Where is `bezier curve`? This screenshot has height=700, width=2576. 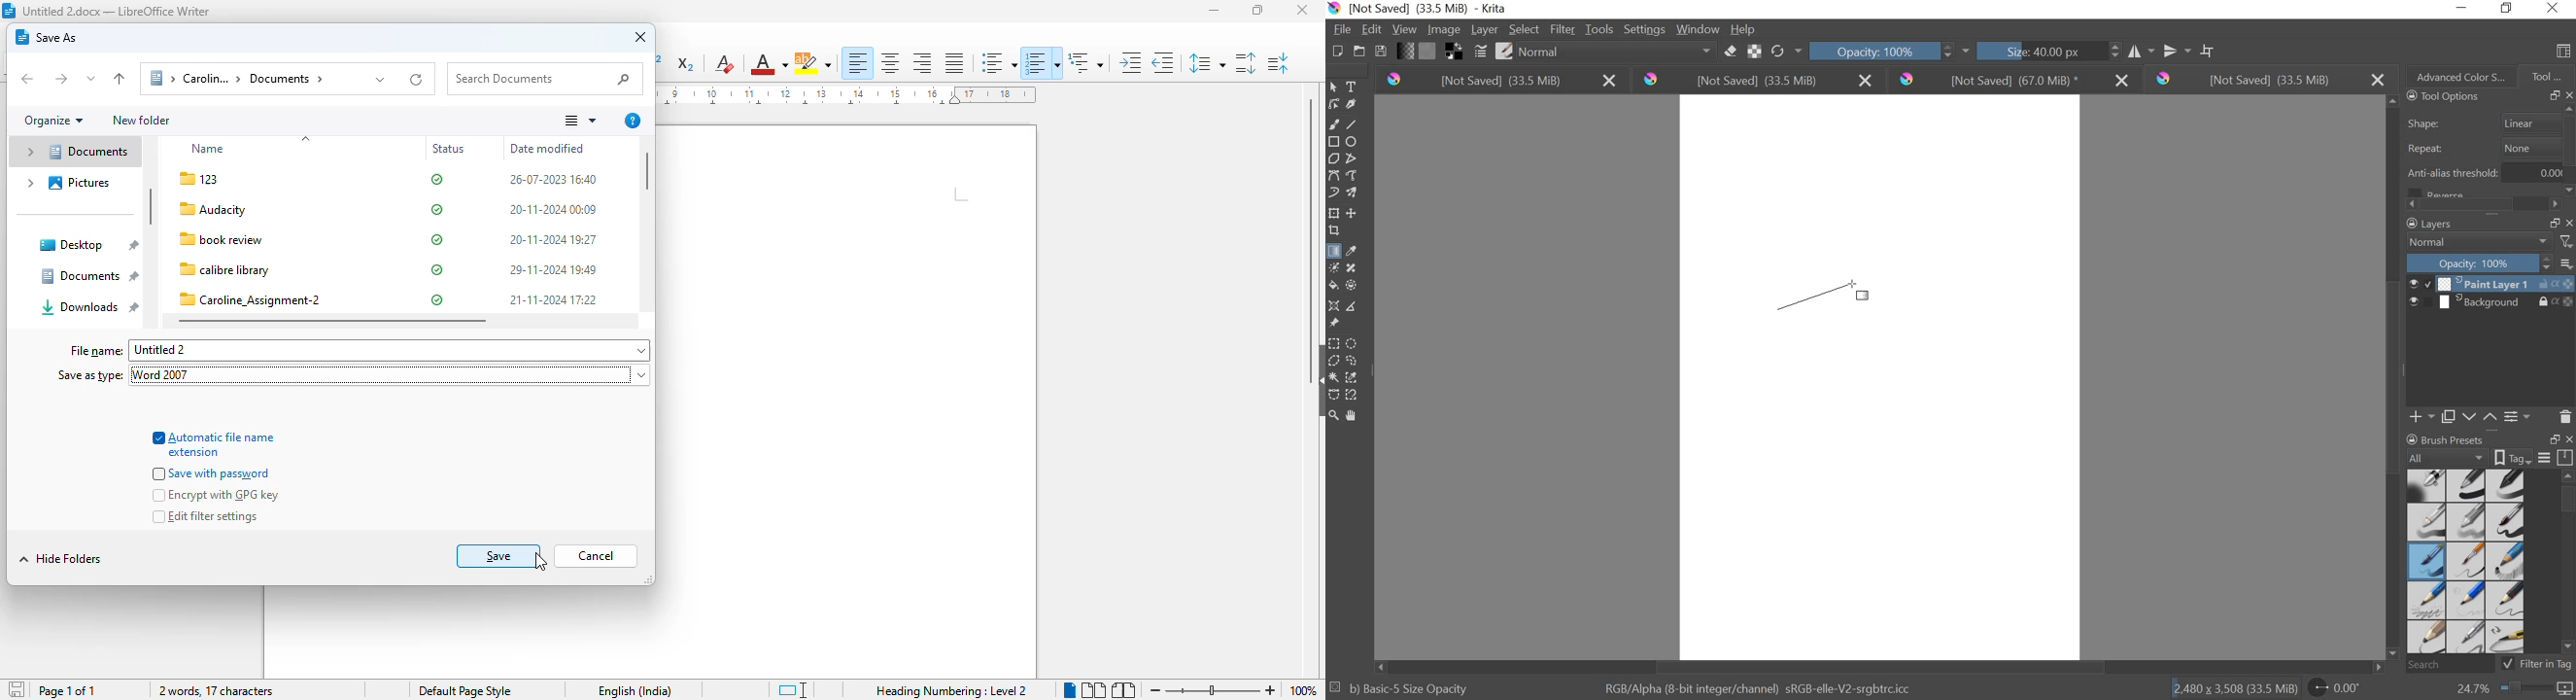
bezier curve is located at coordinates (1334, 394).